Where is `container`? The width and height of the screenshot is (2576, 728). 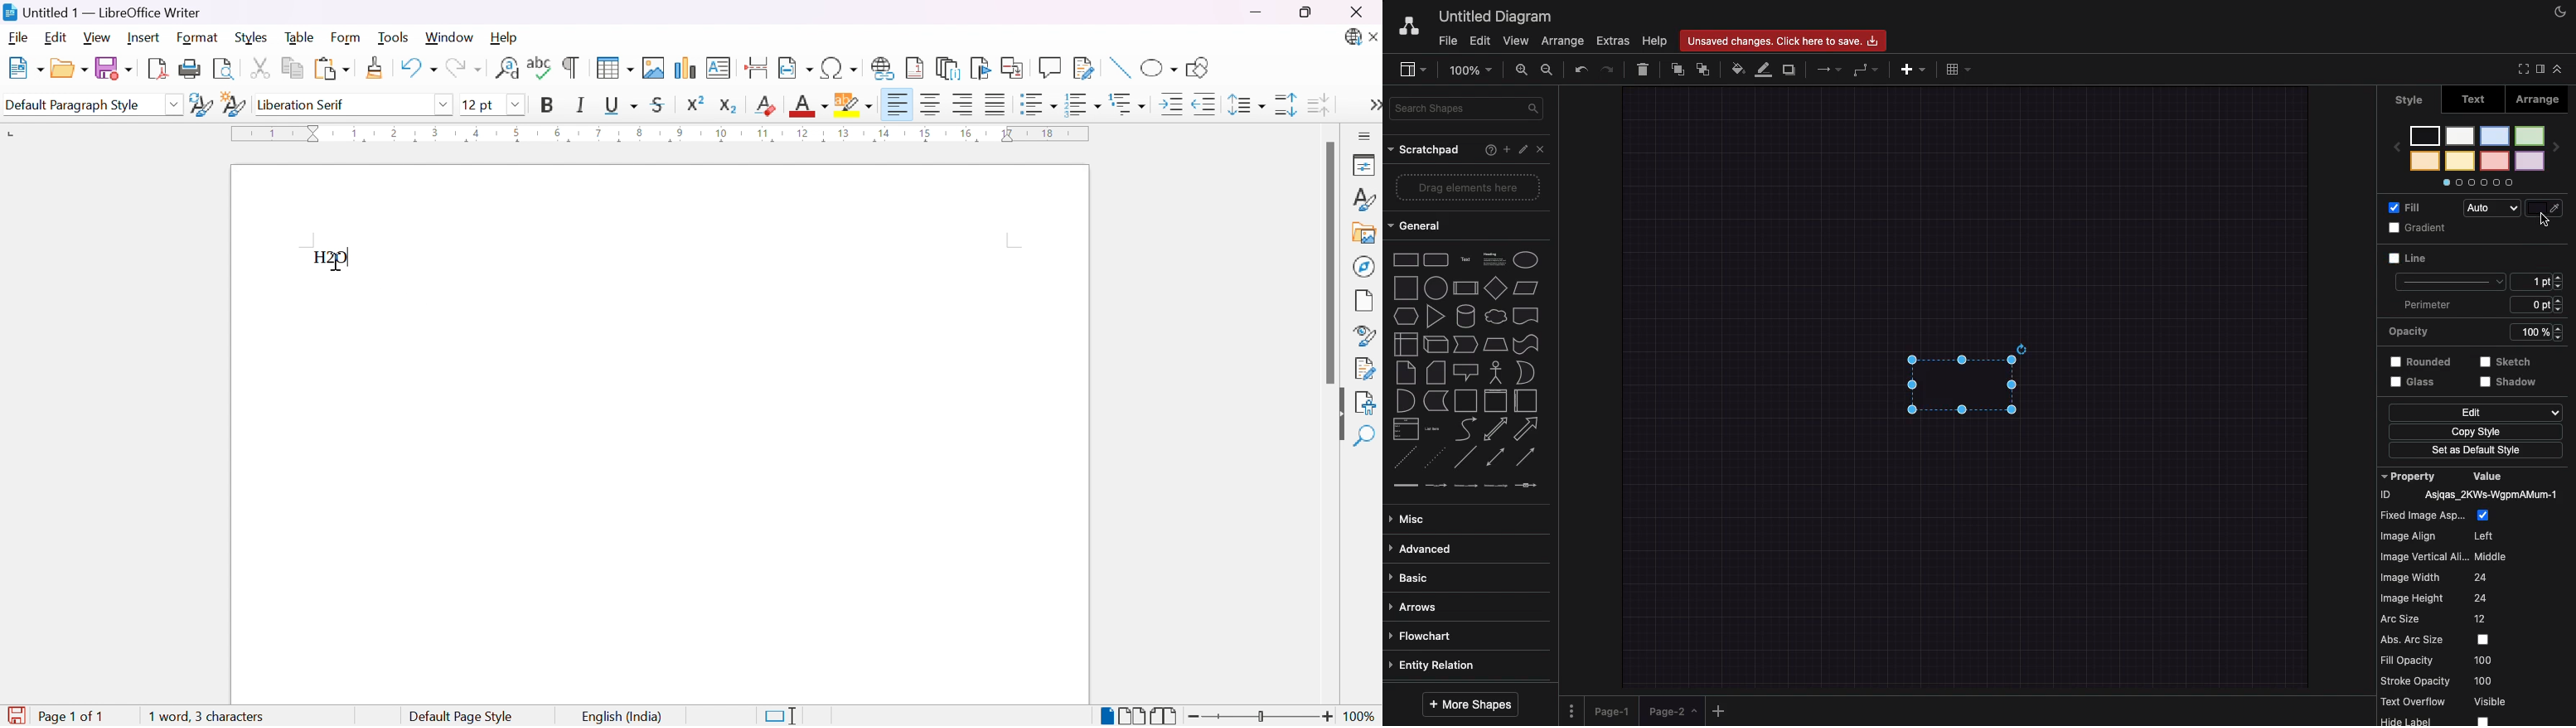 container is located at coordinates (1465, 399).